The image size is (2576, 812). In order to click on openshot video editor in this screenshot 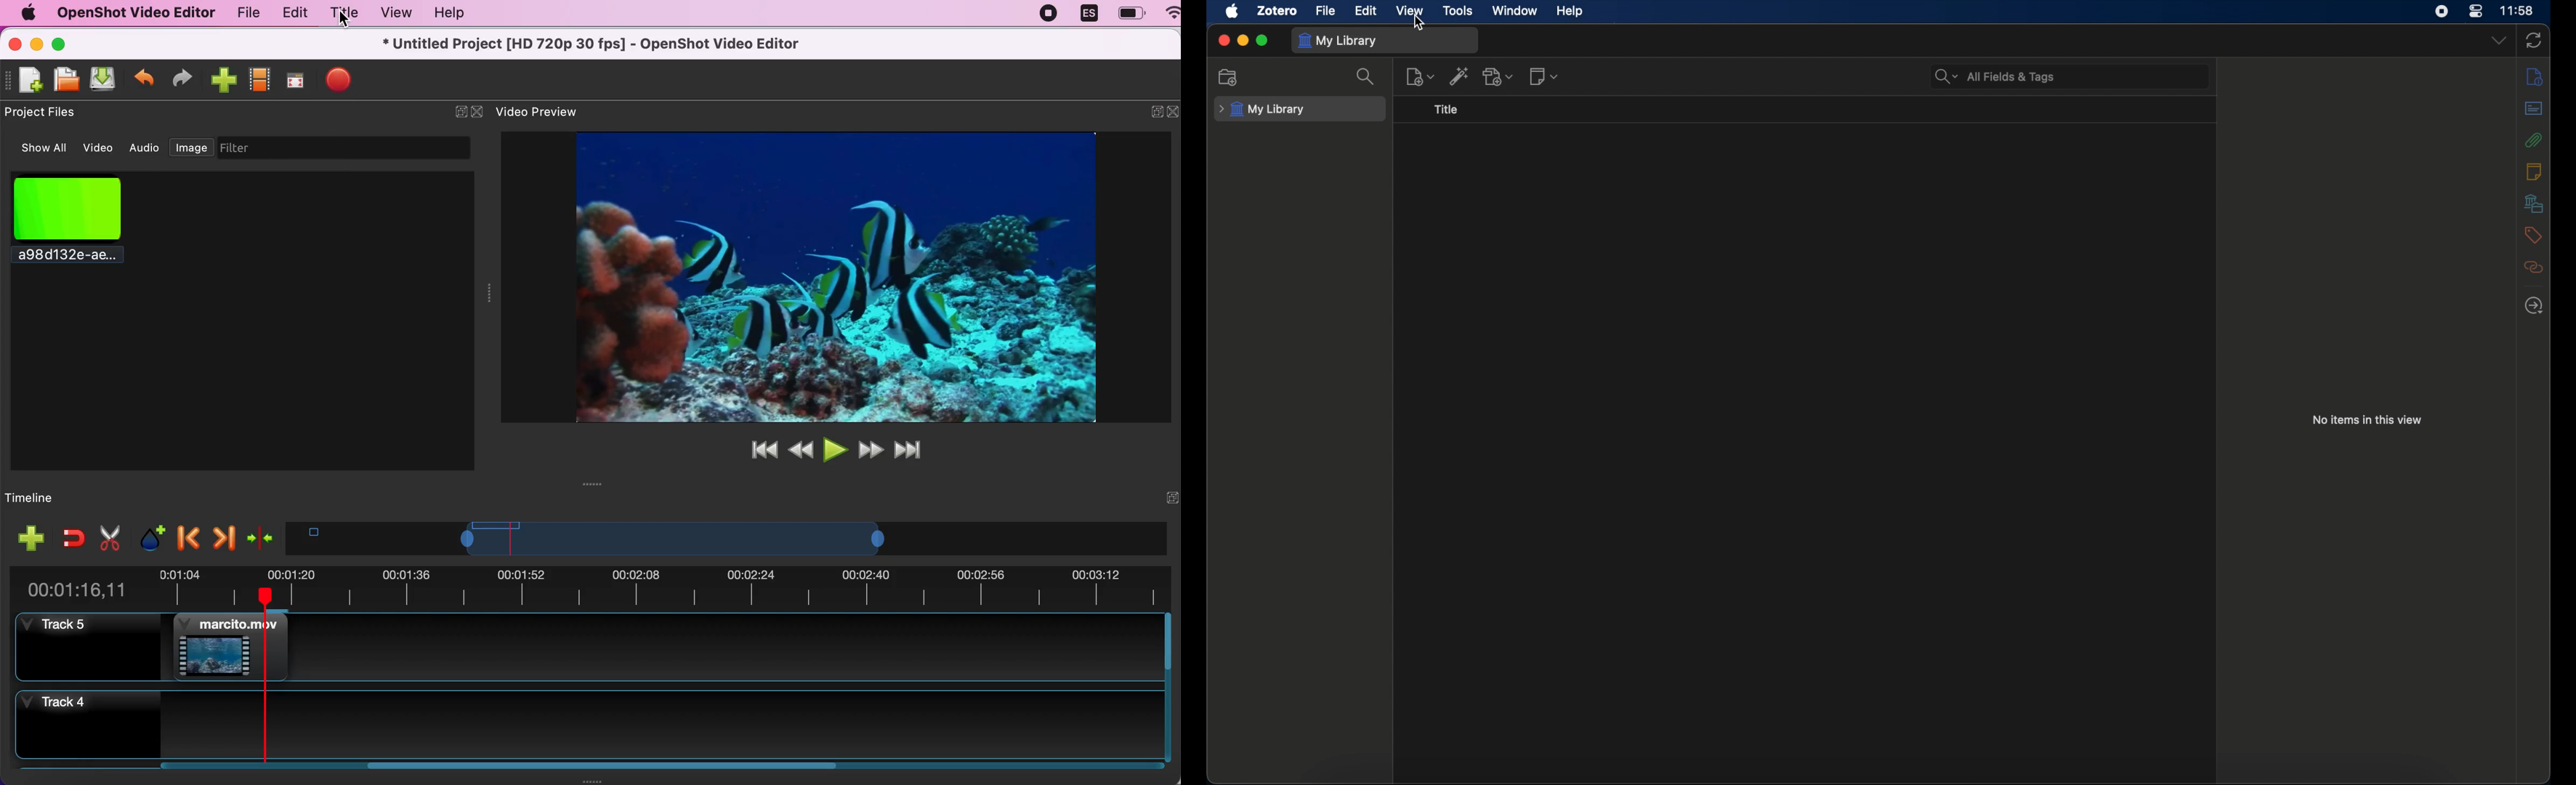, I will do `click(135, 13)`.